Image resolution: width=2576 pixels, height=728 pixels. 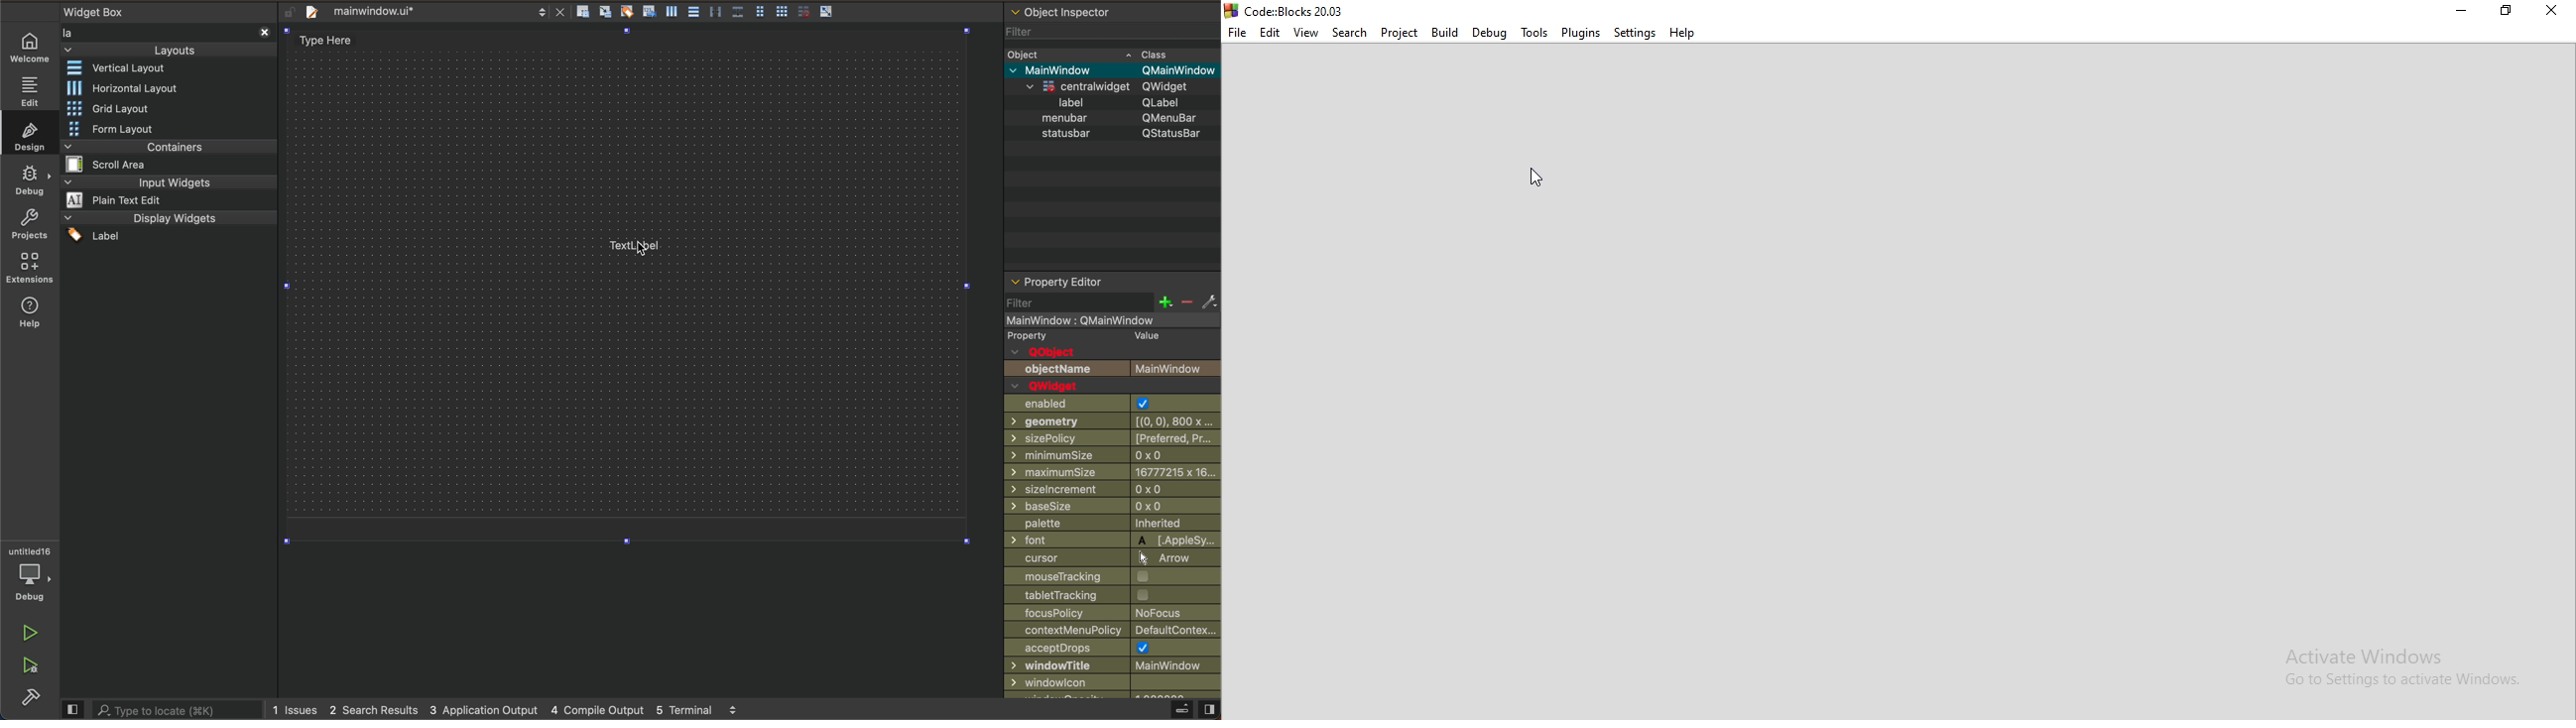 What do you see at coordinates (2554, 10) in the screenshot?
I see `close` at bounding box center [2554, 10].